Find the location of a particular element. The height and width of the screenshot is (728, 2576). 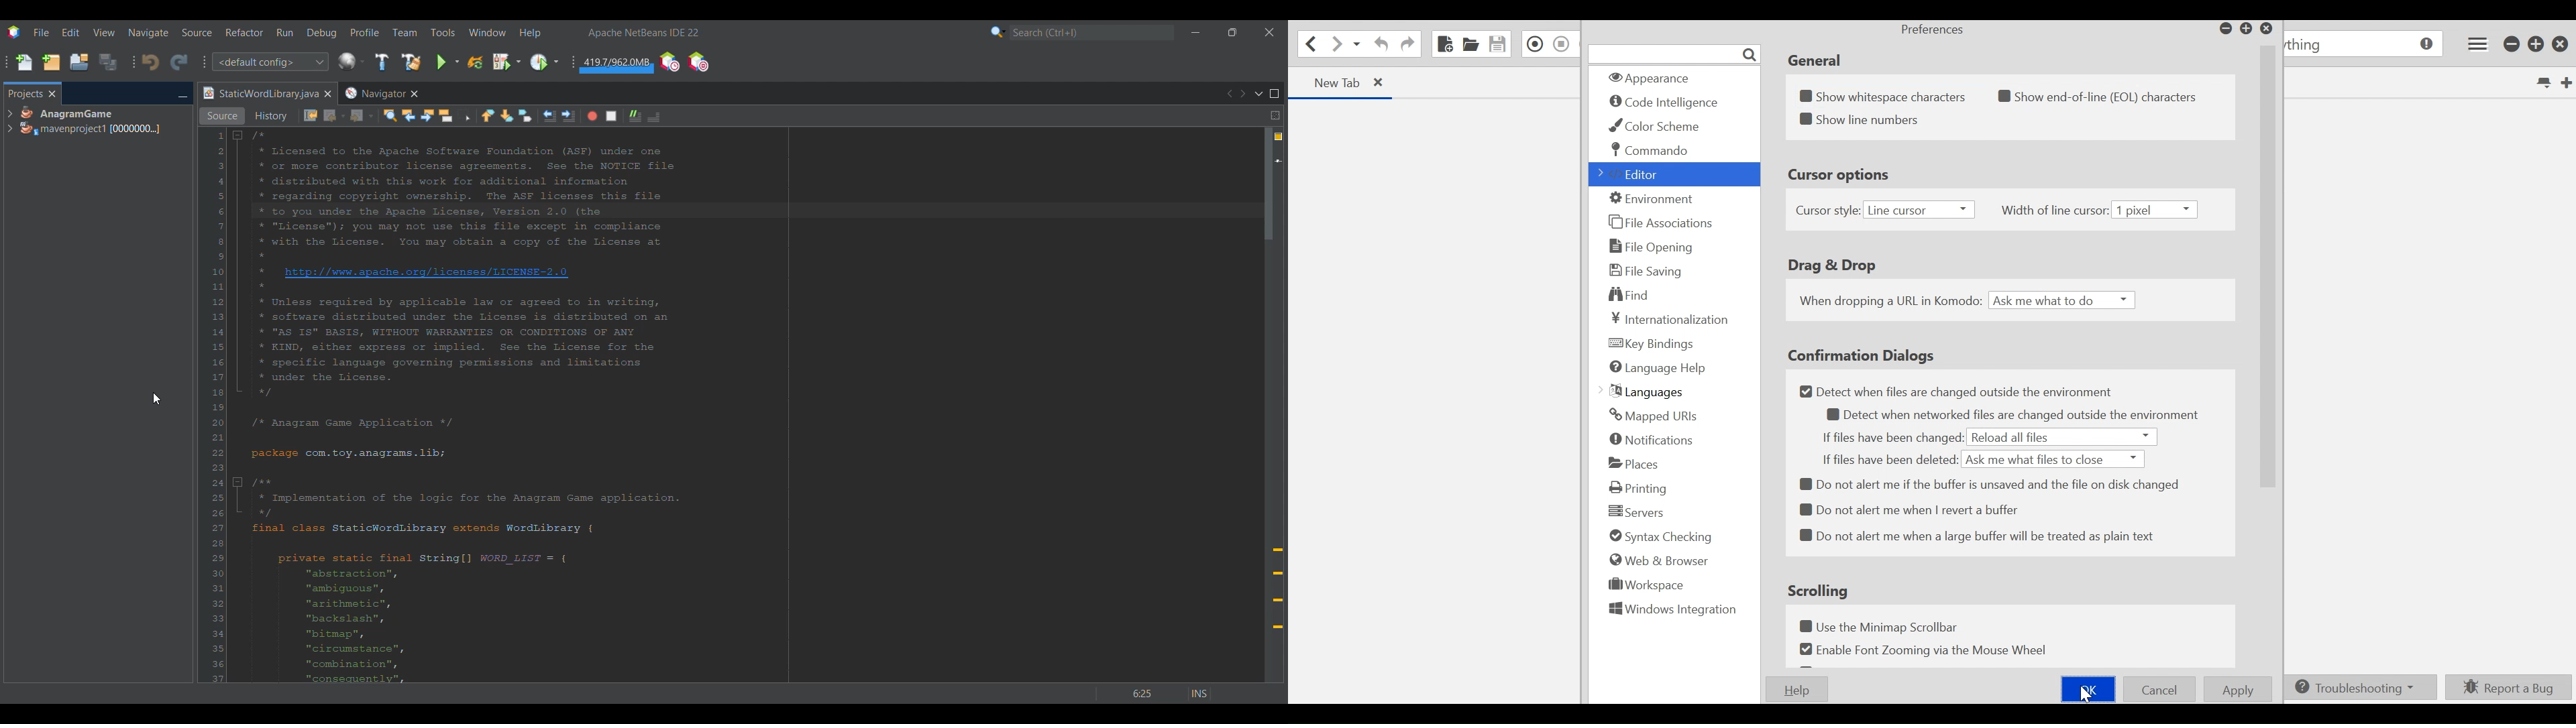

Cursor Options is located at coordinates (1845, 177).